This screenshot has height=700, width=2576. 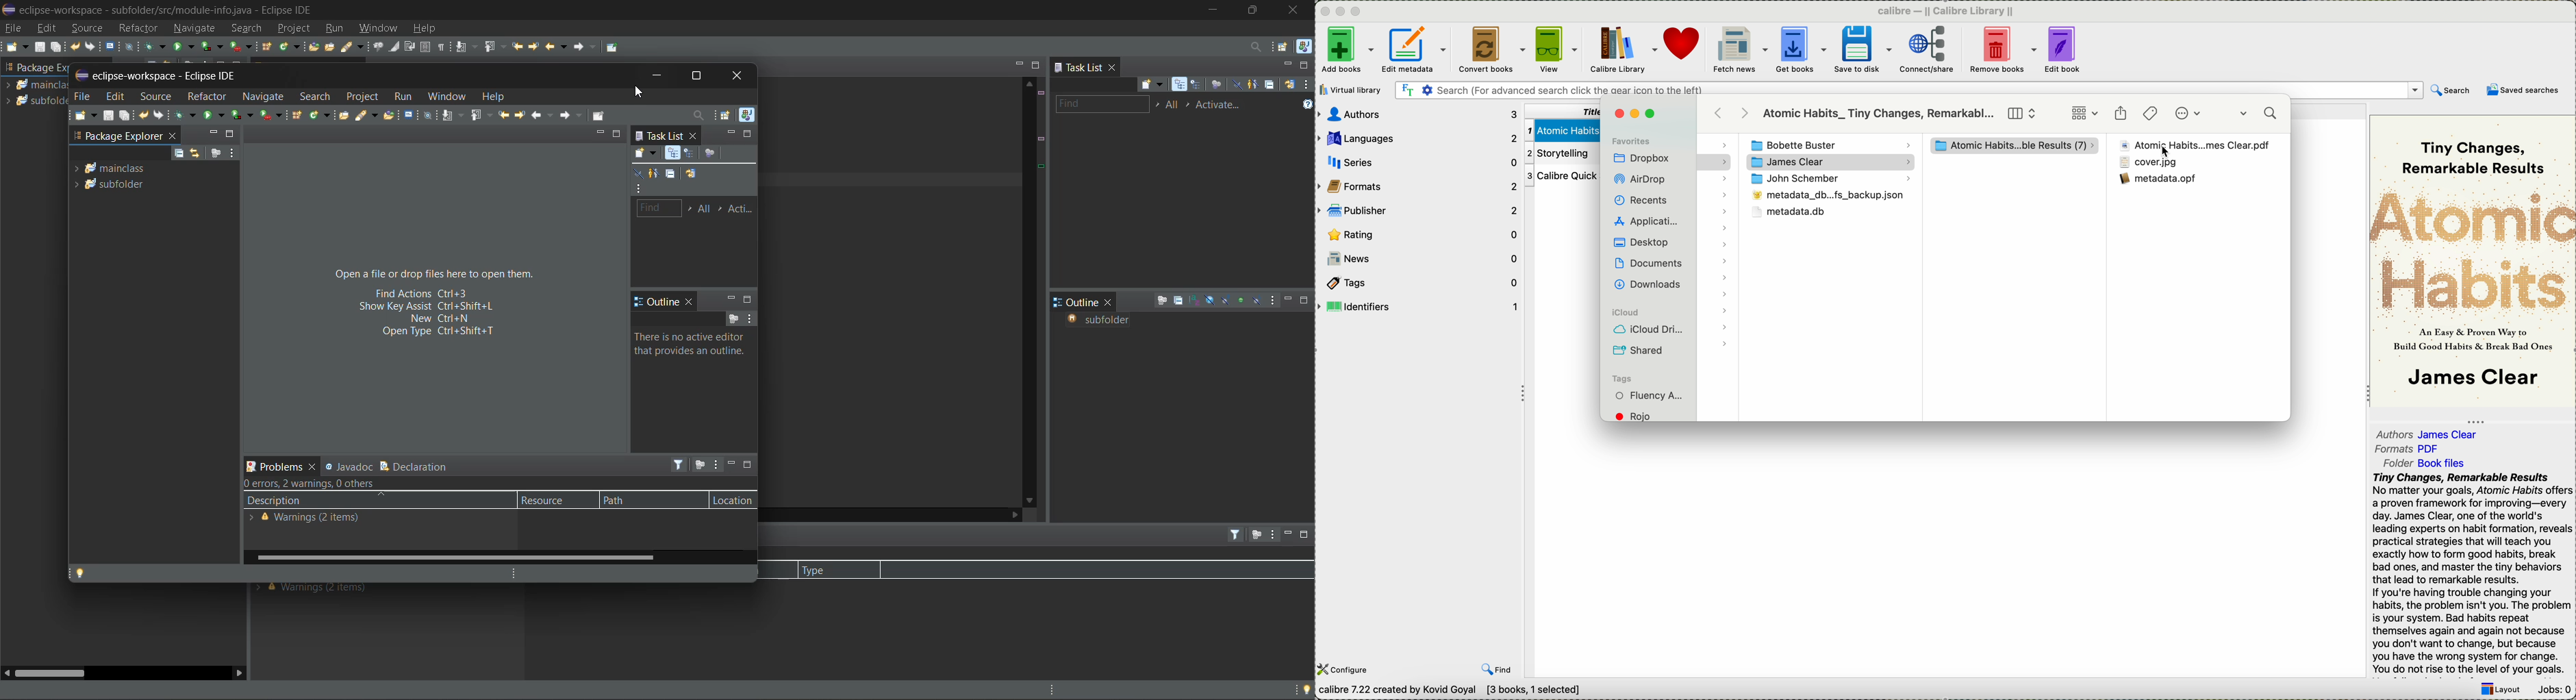 What do you see at coordinates (396, 48) in the screenshot?
I see `toggle mark occurences` at bounding box center [396, 48].